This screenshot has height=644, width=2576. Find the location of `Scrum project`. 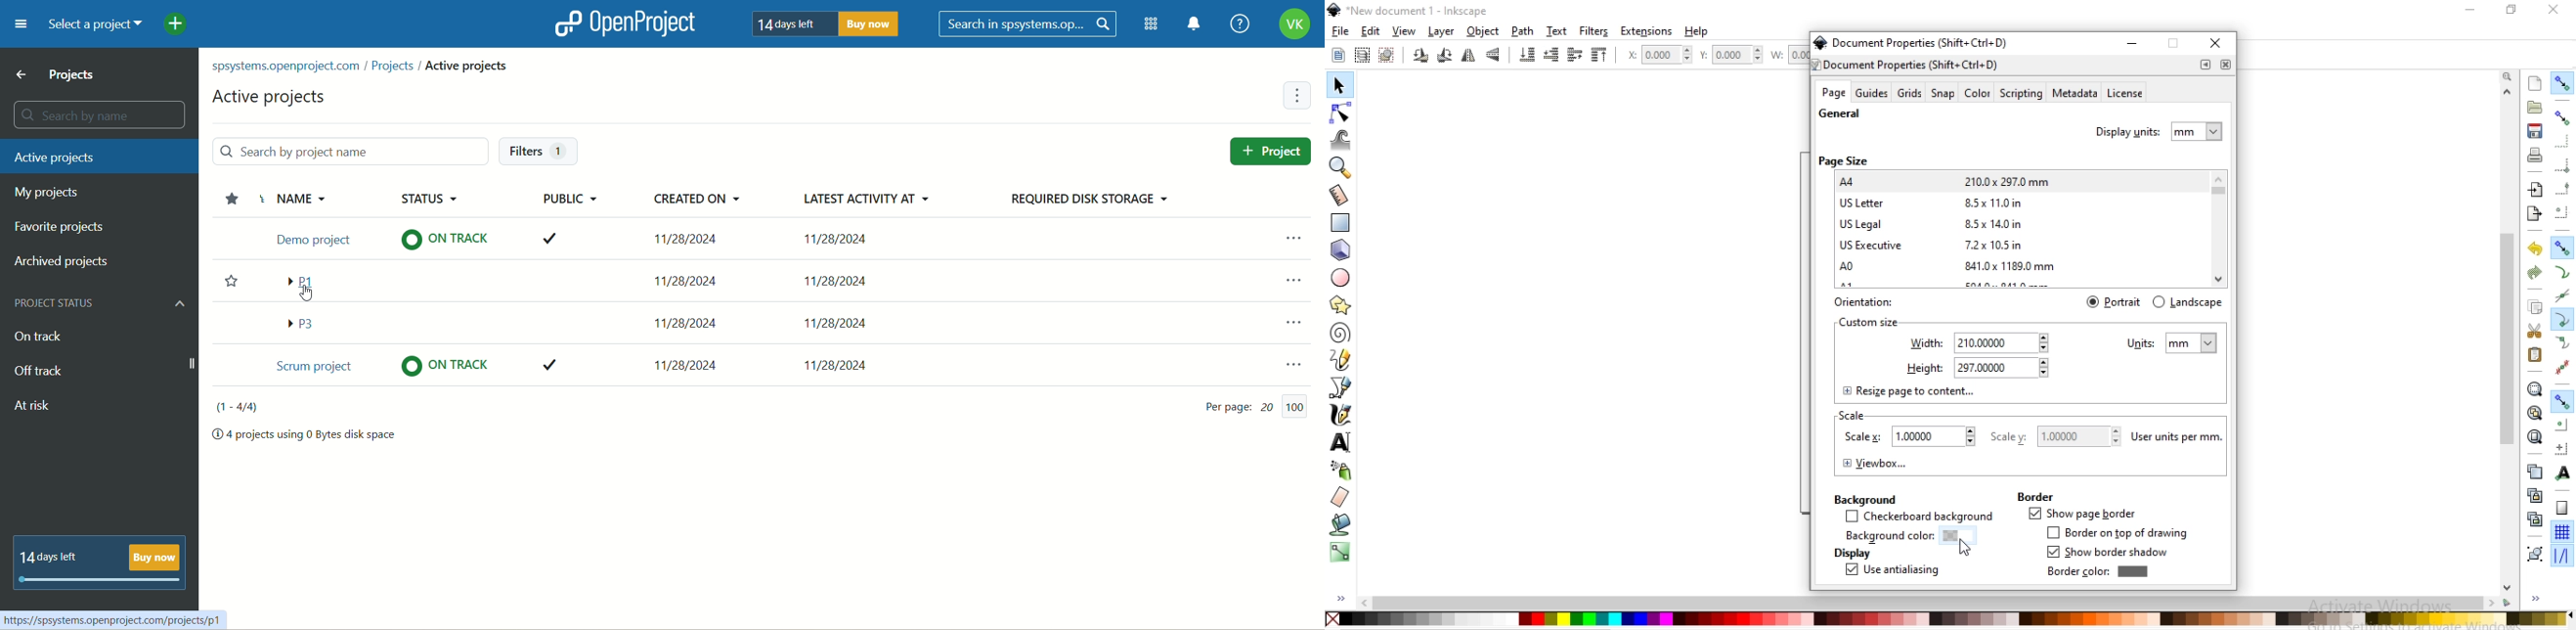

Scrum project is located at coordinates (311, 367).